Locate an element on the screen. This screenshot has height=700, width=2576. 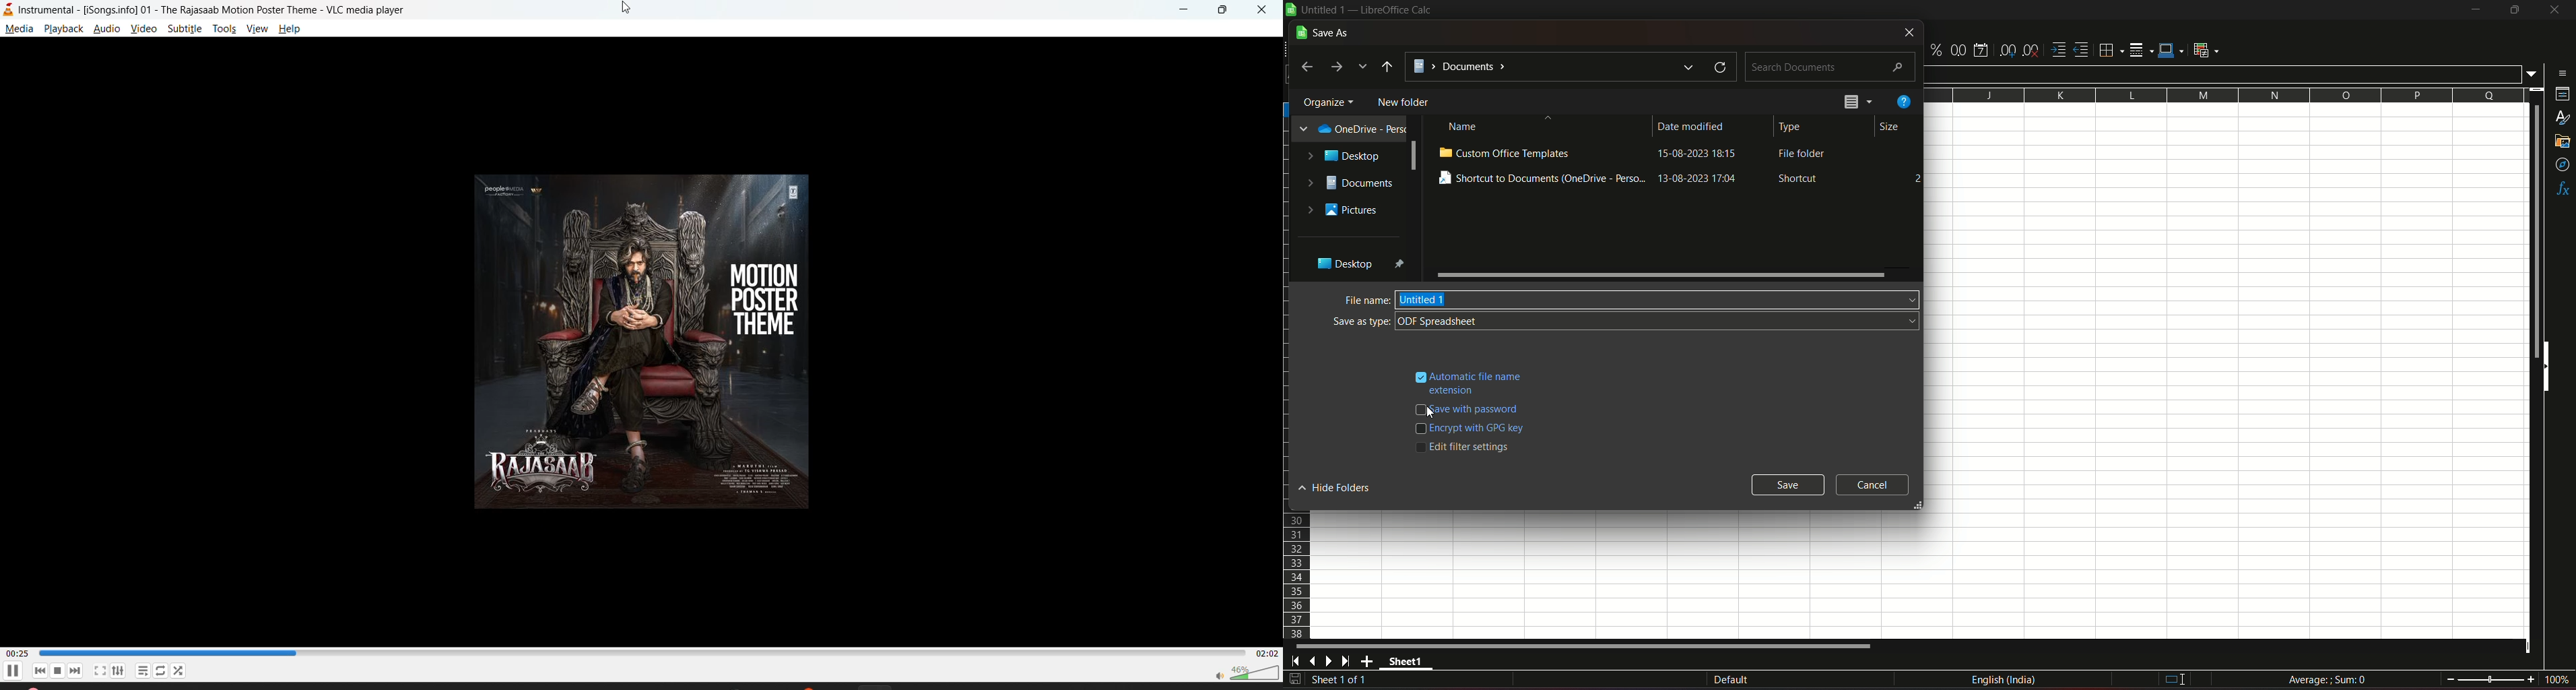
media is located at coordinates (19, 29).